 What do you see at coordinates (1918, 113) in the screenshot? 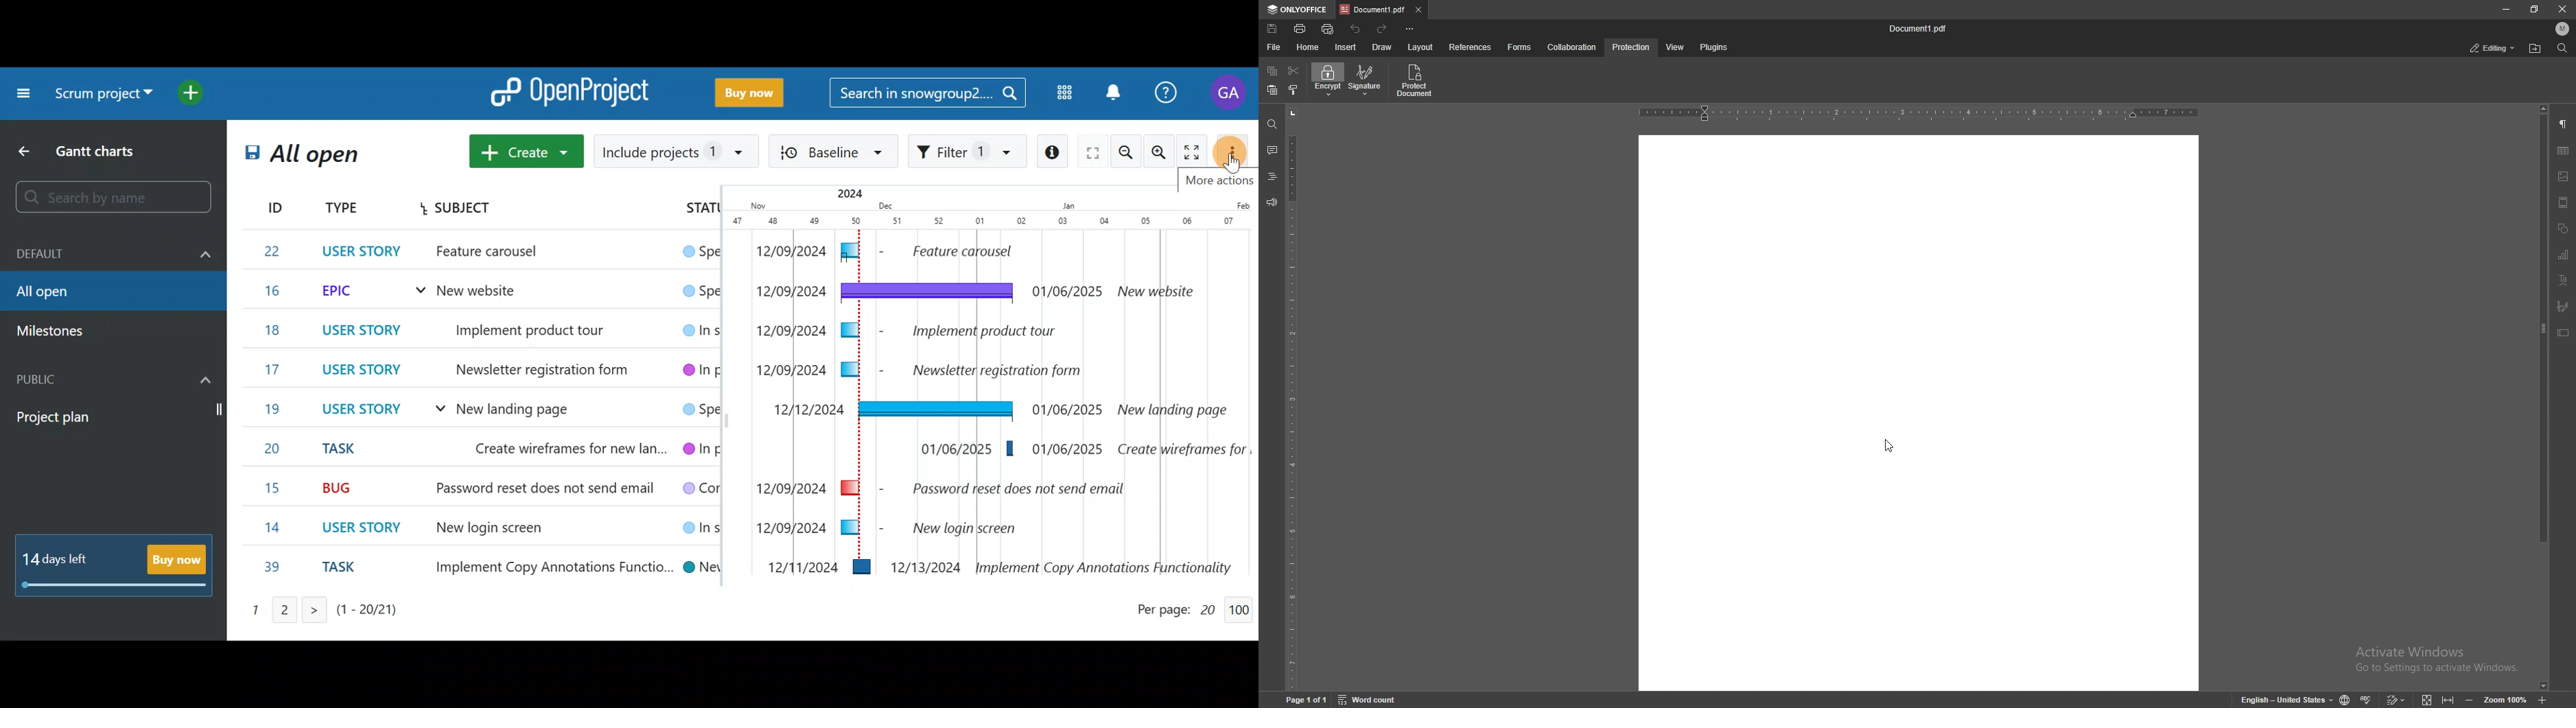
I see `horizontal scale` at bounding box center [1918, 113].